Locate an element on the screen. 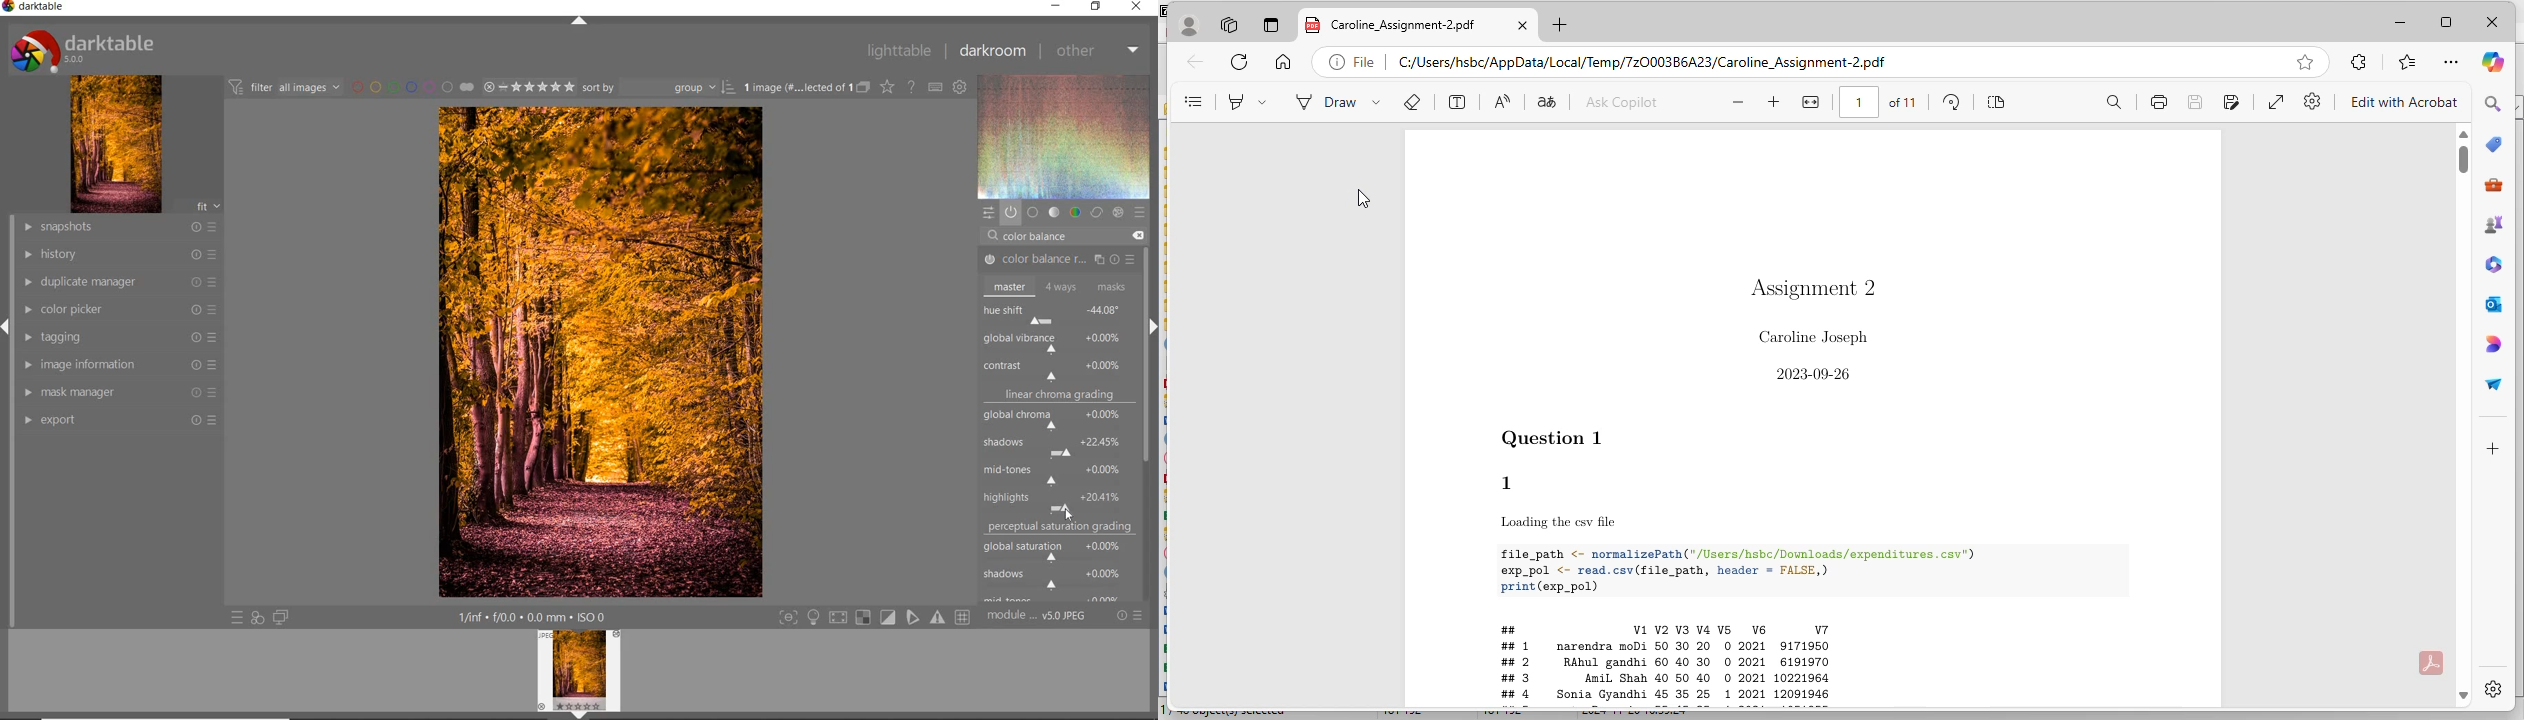 Image resolution: width=2548 pixels, height=728 pixels. quick access to preset is located at coordinates (237, 616).